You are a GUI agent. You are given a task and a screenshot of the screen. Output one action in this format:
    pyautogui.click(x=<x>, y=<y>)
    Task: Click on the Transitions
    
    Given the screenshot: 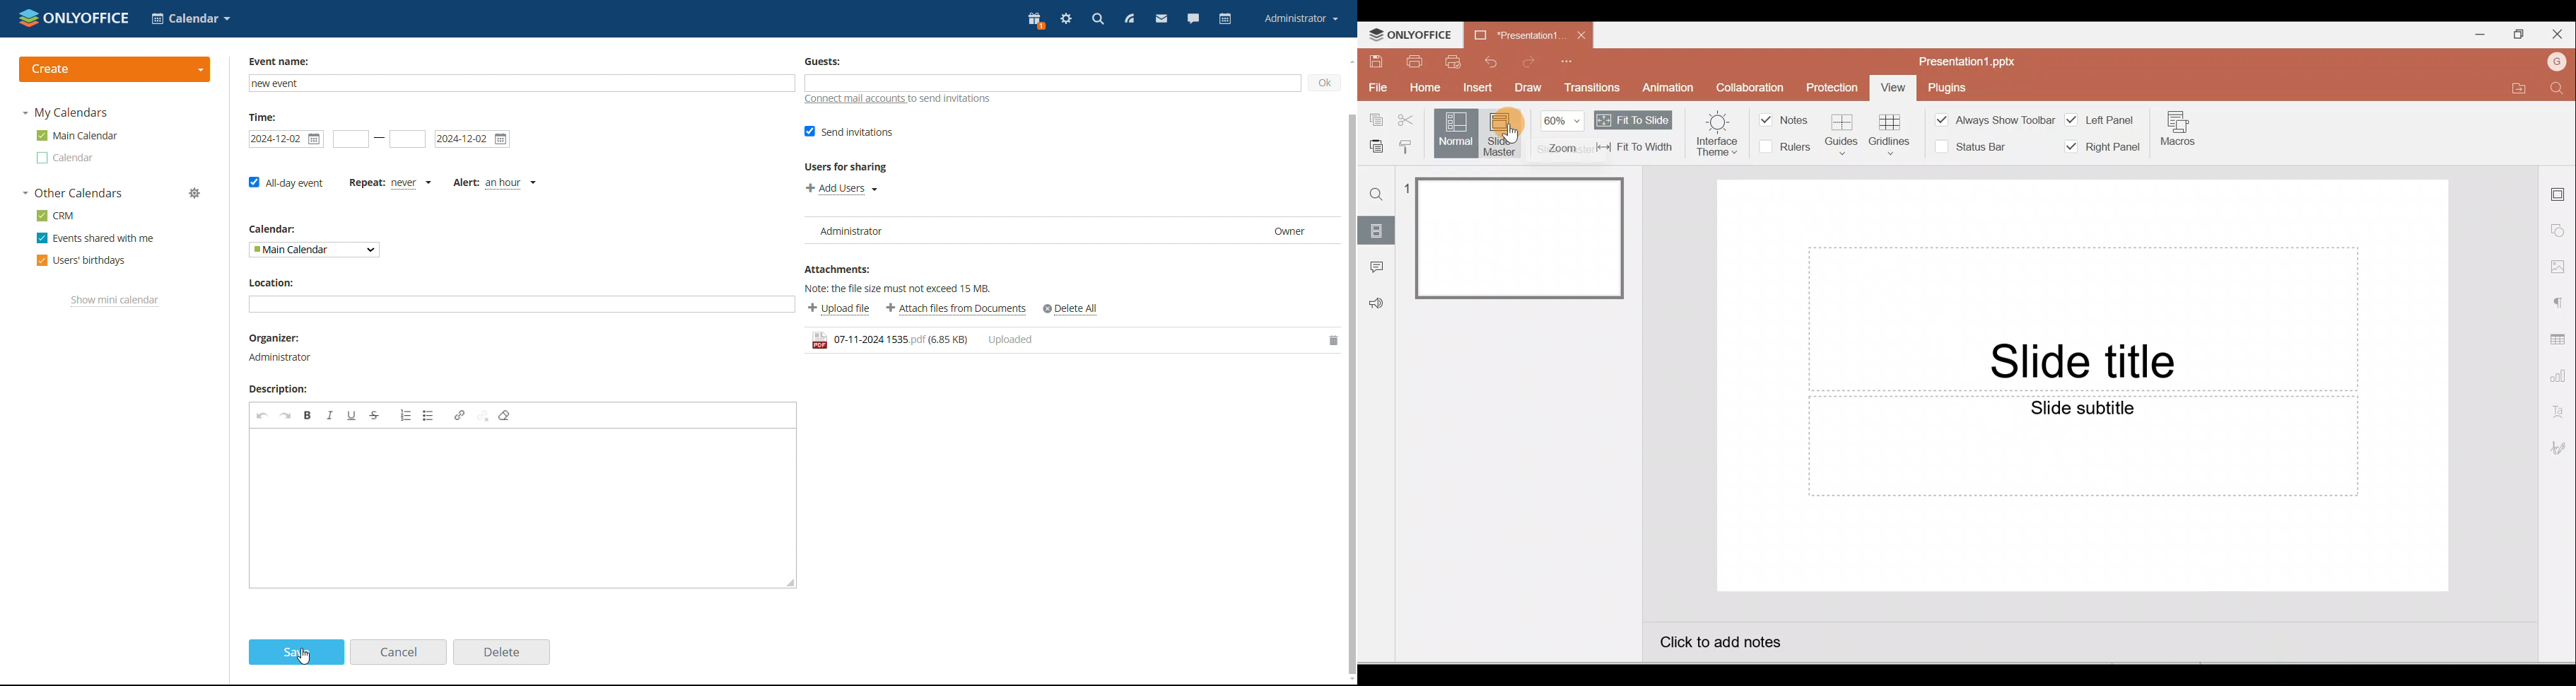 What is the action you would take?
    pyautogui.click(x=1593, y=88)
    